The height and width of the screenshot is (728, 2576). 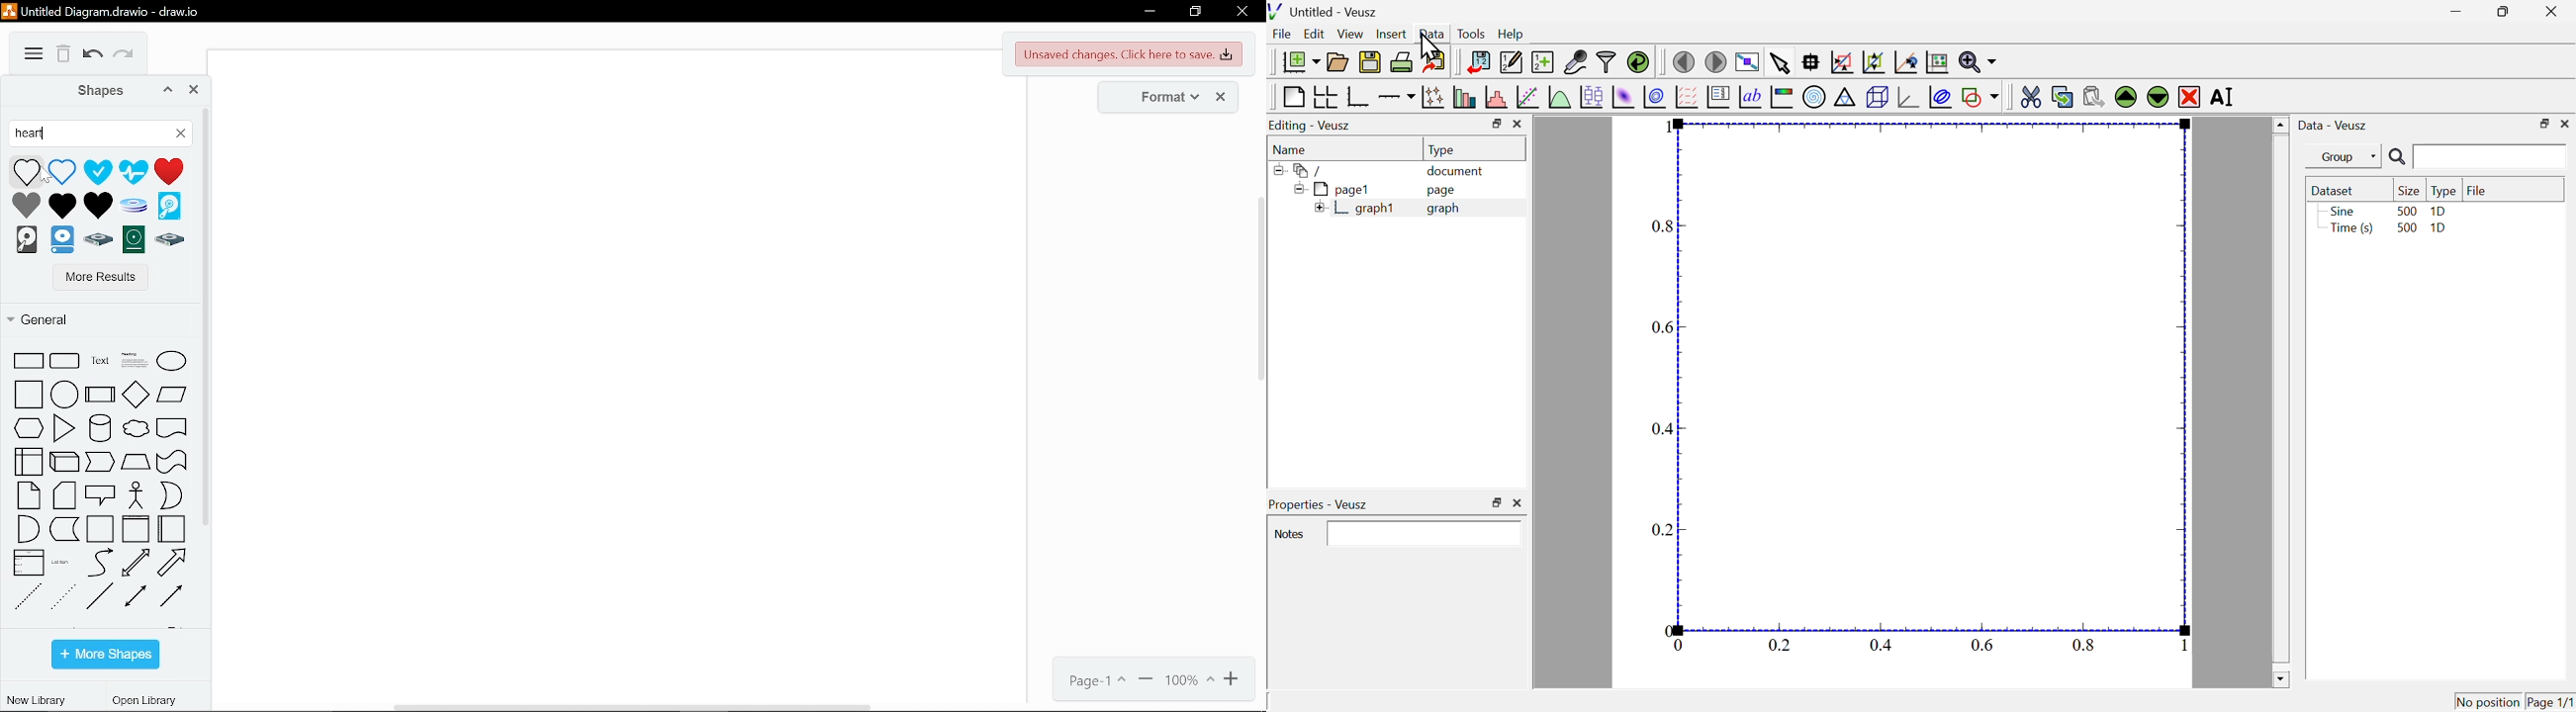 What do you see at coordinates (2086, 644) in the screenshot?
I see `0.8` at bounding box center [2086, 644].